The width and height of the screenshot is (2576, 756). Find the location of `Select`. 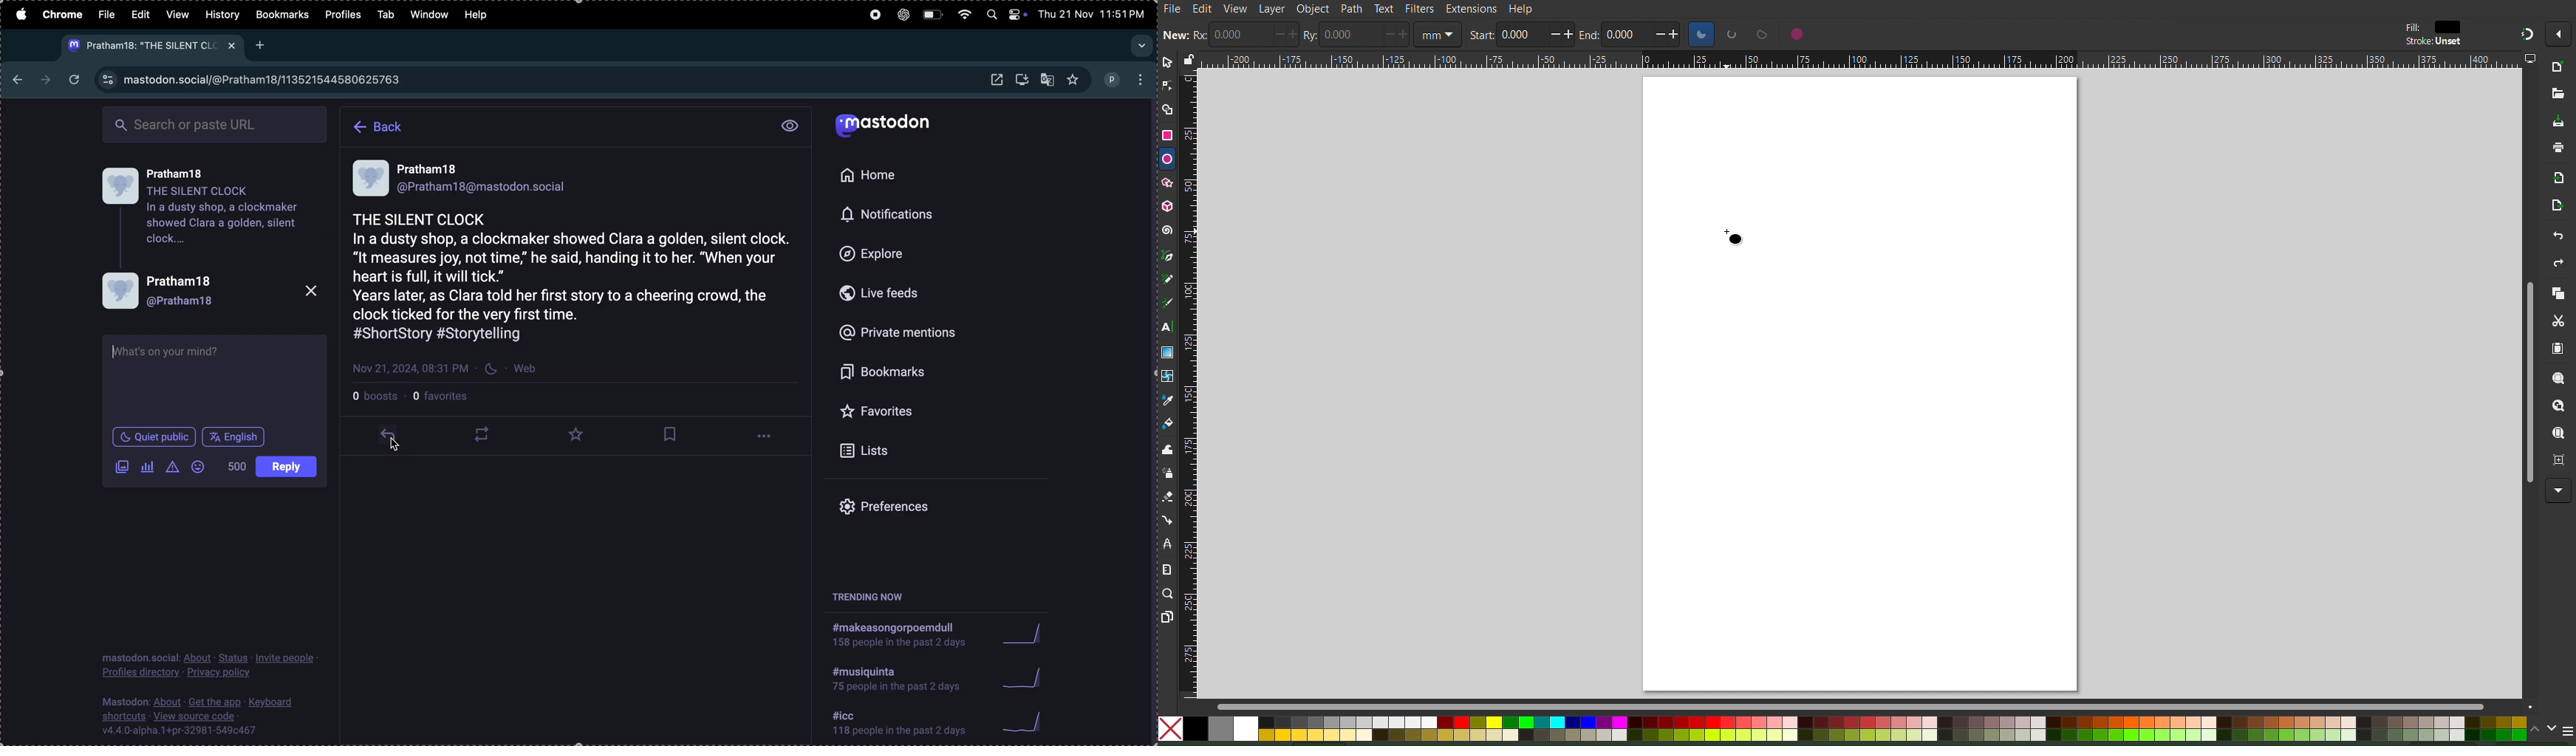

Select is located at coordinates (1168, 62).